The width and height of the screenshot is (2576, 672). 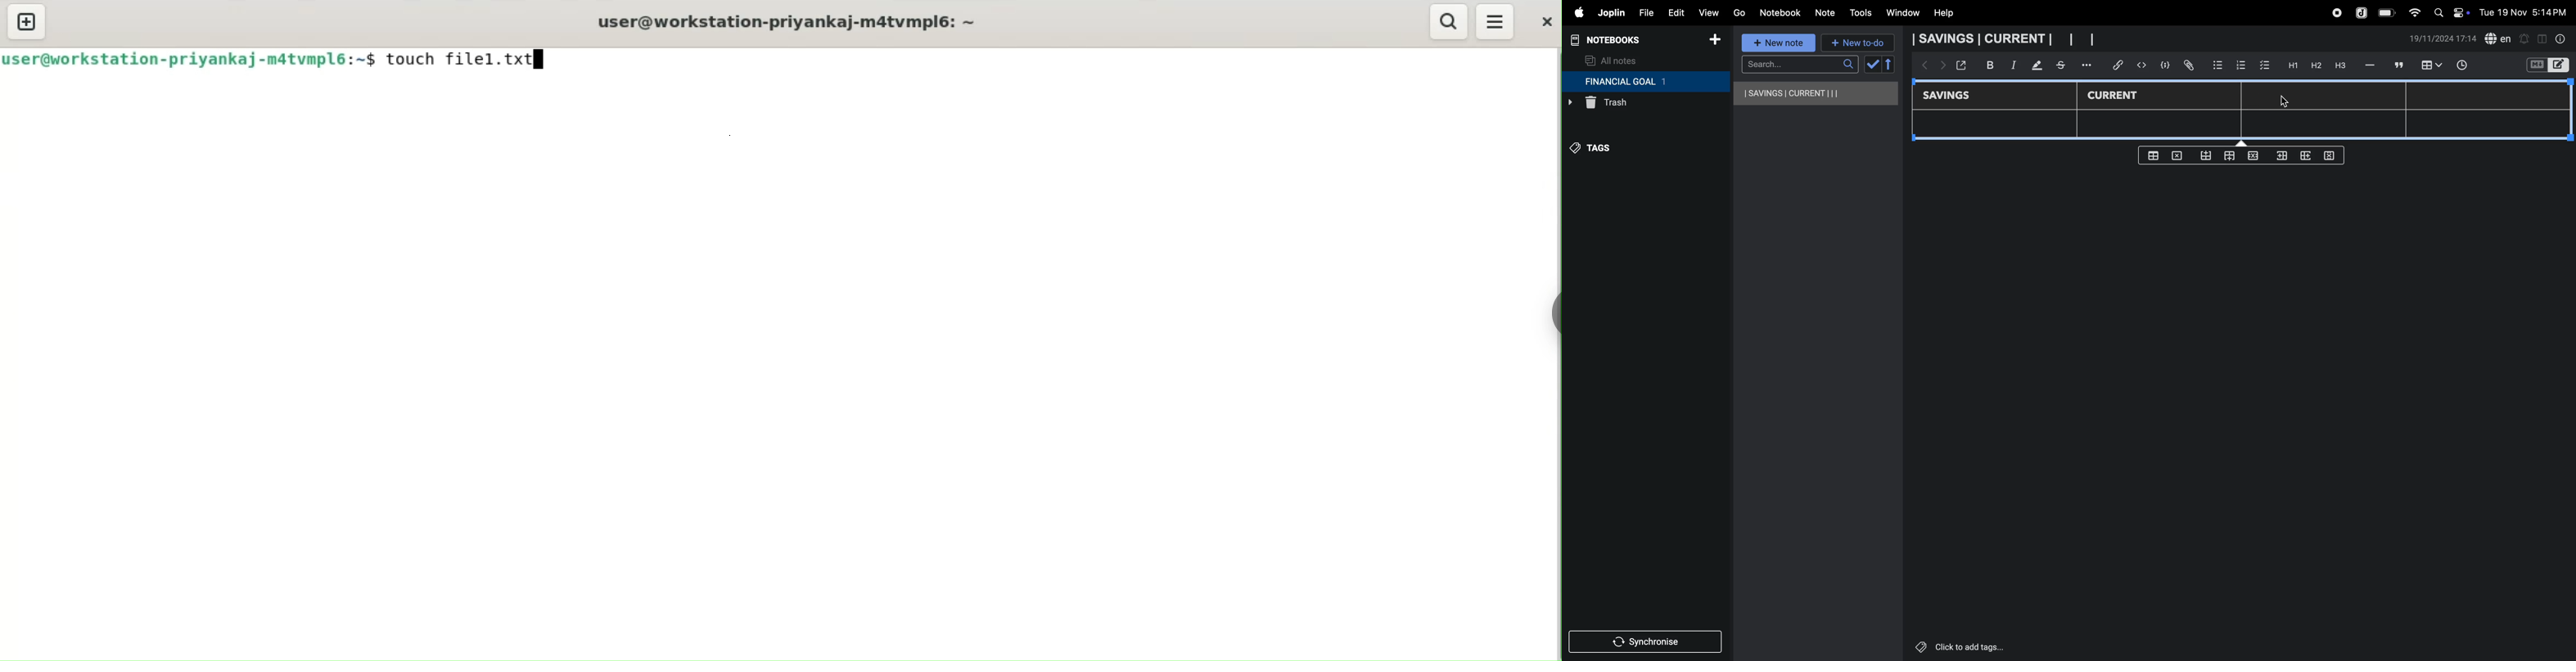 What do you see at coordinates (2012, 65) in the screenshot?
I see `itallic` at bounding box center [2012, 65].